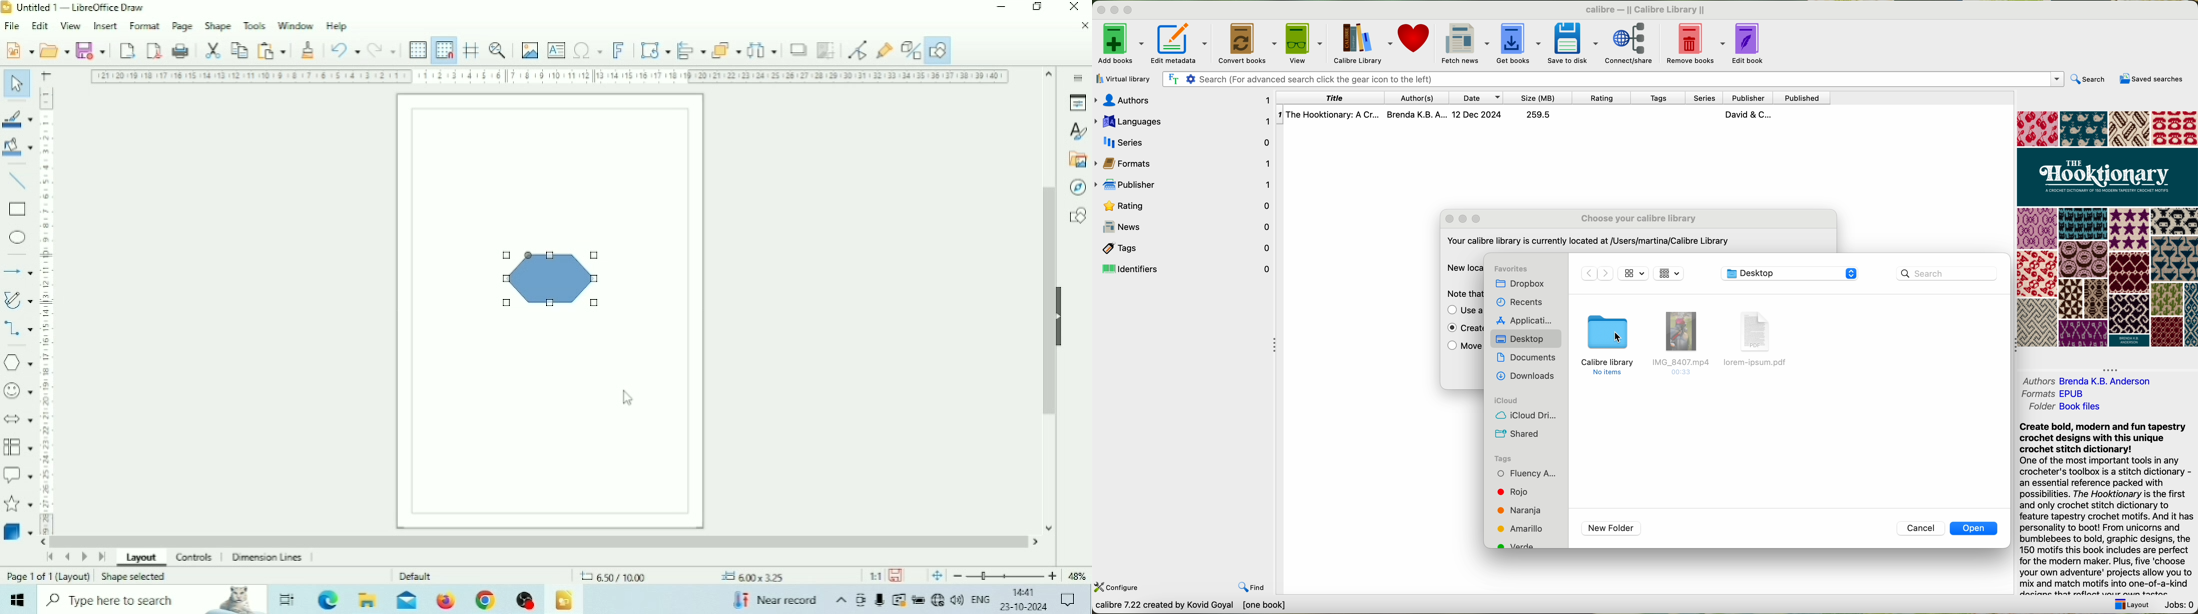 The height and width of the screenshot is (616, 2212). Describe the element at coordinates (18, 418) in the screenshot. I see `Block Arrows` at that location.